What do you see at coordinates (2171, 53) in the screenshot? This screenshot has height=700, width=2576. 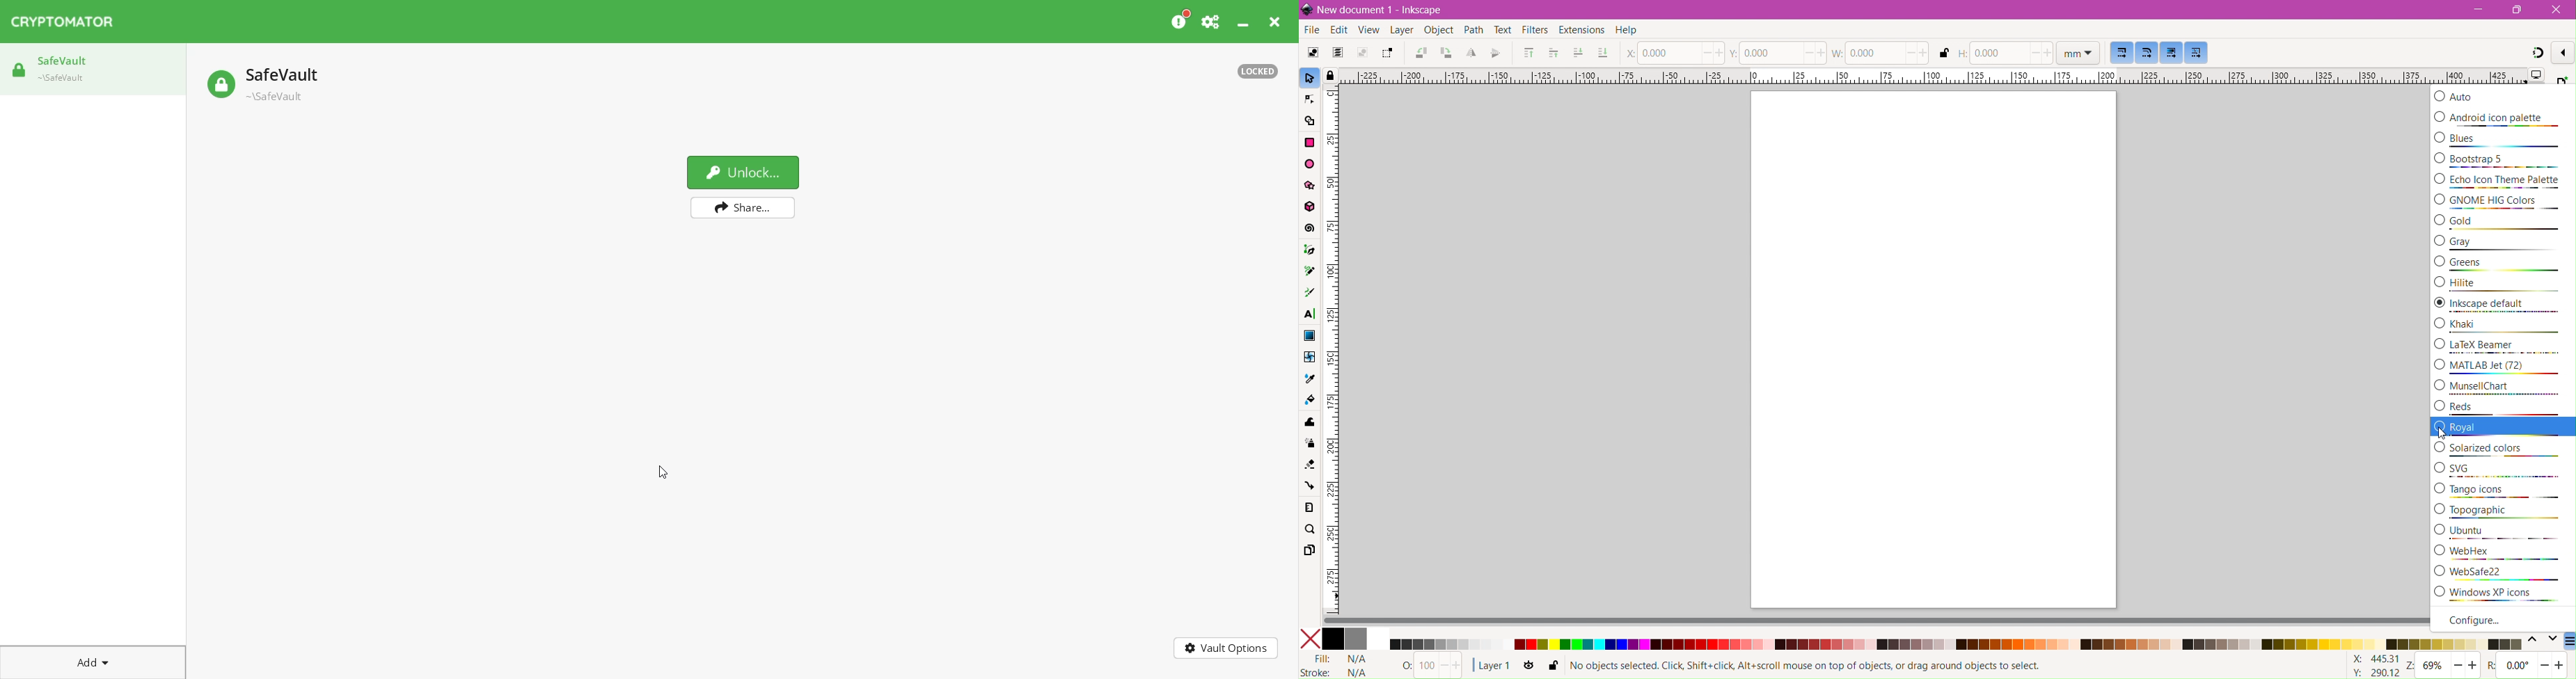 I see `Move gradients along with the objects` at bounding box center [2171, 53].